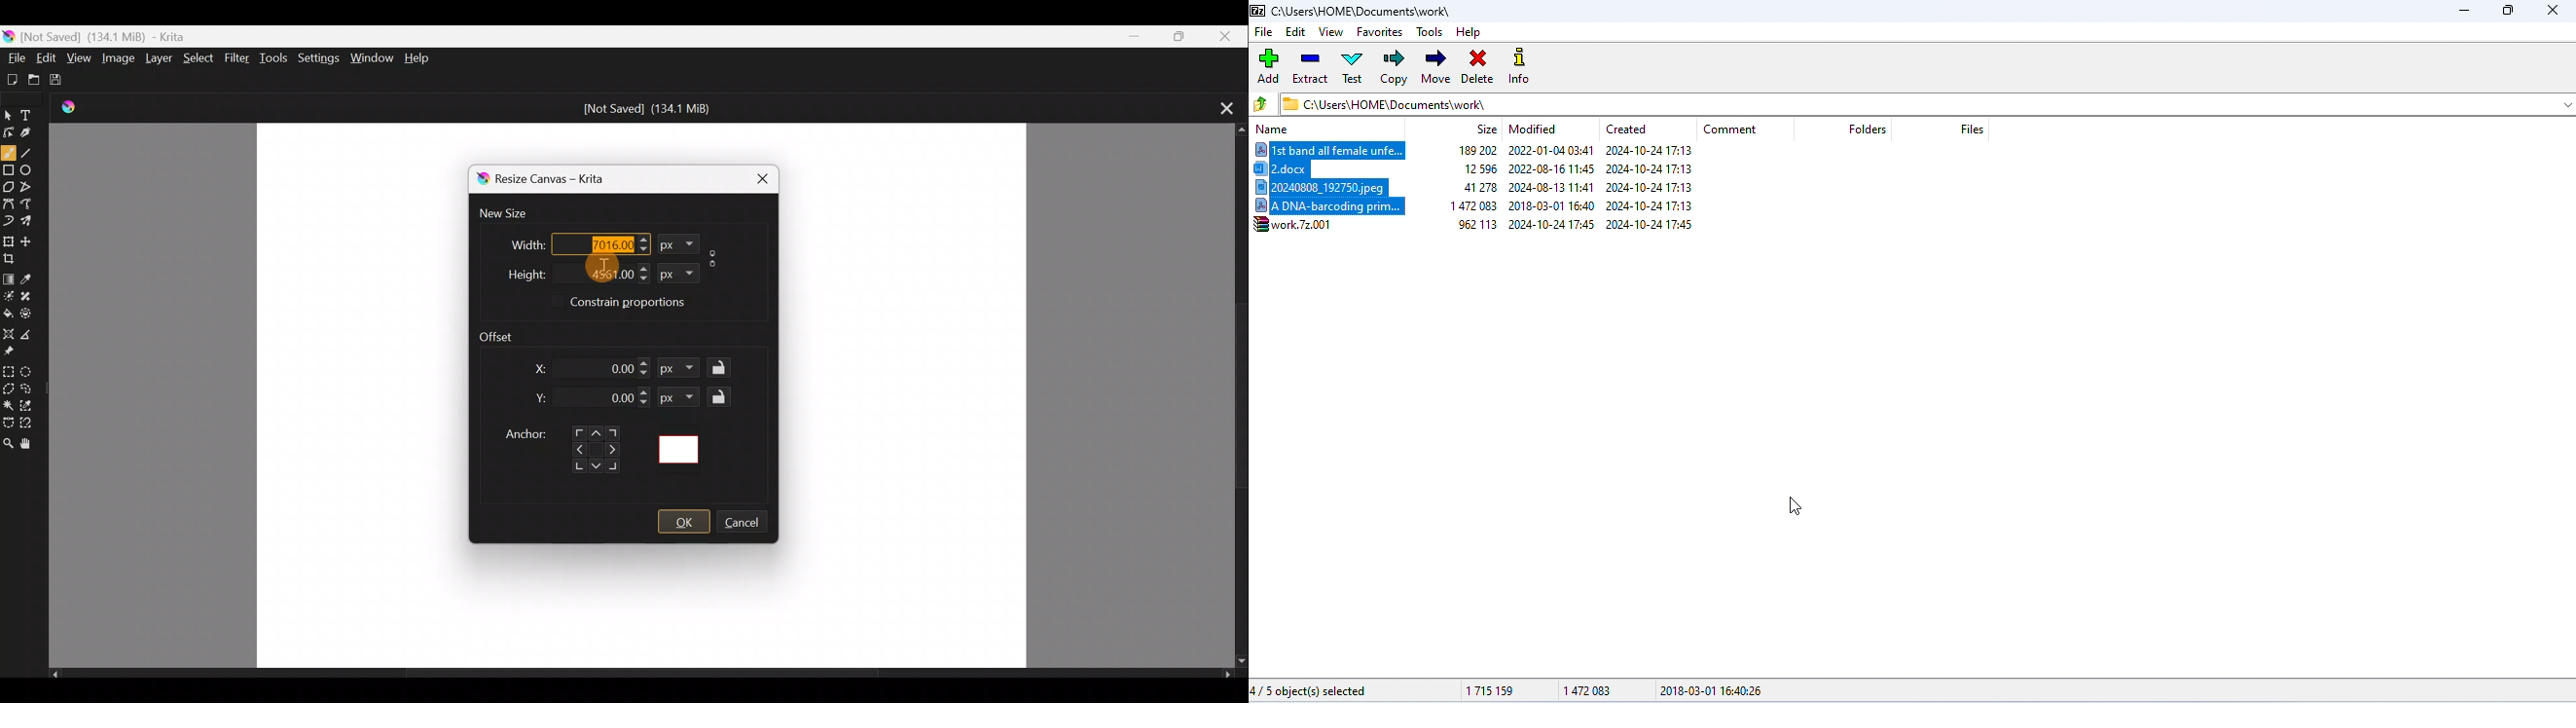  What do you see at coordinates (9, 188) in the screenshot?
I see `Polygon tool` at bounding box center [9, 188].